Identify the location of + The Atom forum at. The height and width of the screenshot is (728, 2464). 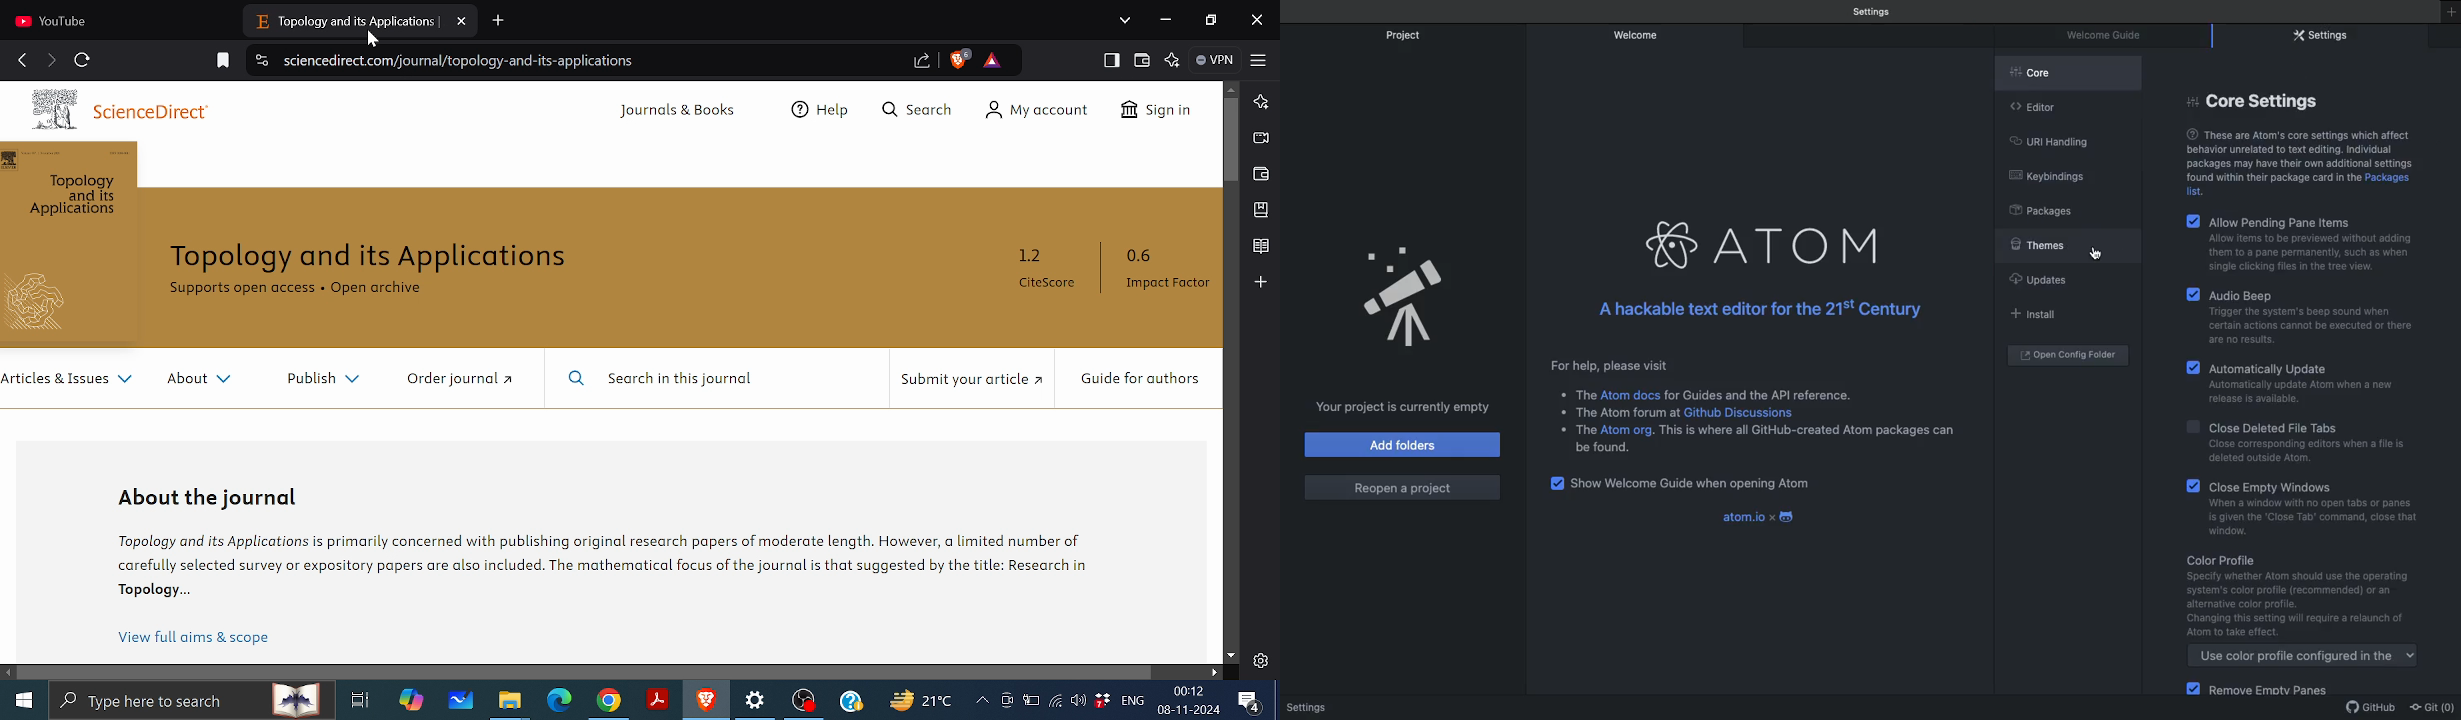
(1616, 411).